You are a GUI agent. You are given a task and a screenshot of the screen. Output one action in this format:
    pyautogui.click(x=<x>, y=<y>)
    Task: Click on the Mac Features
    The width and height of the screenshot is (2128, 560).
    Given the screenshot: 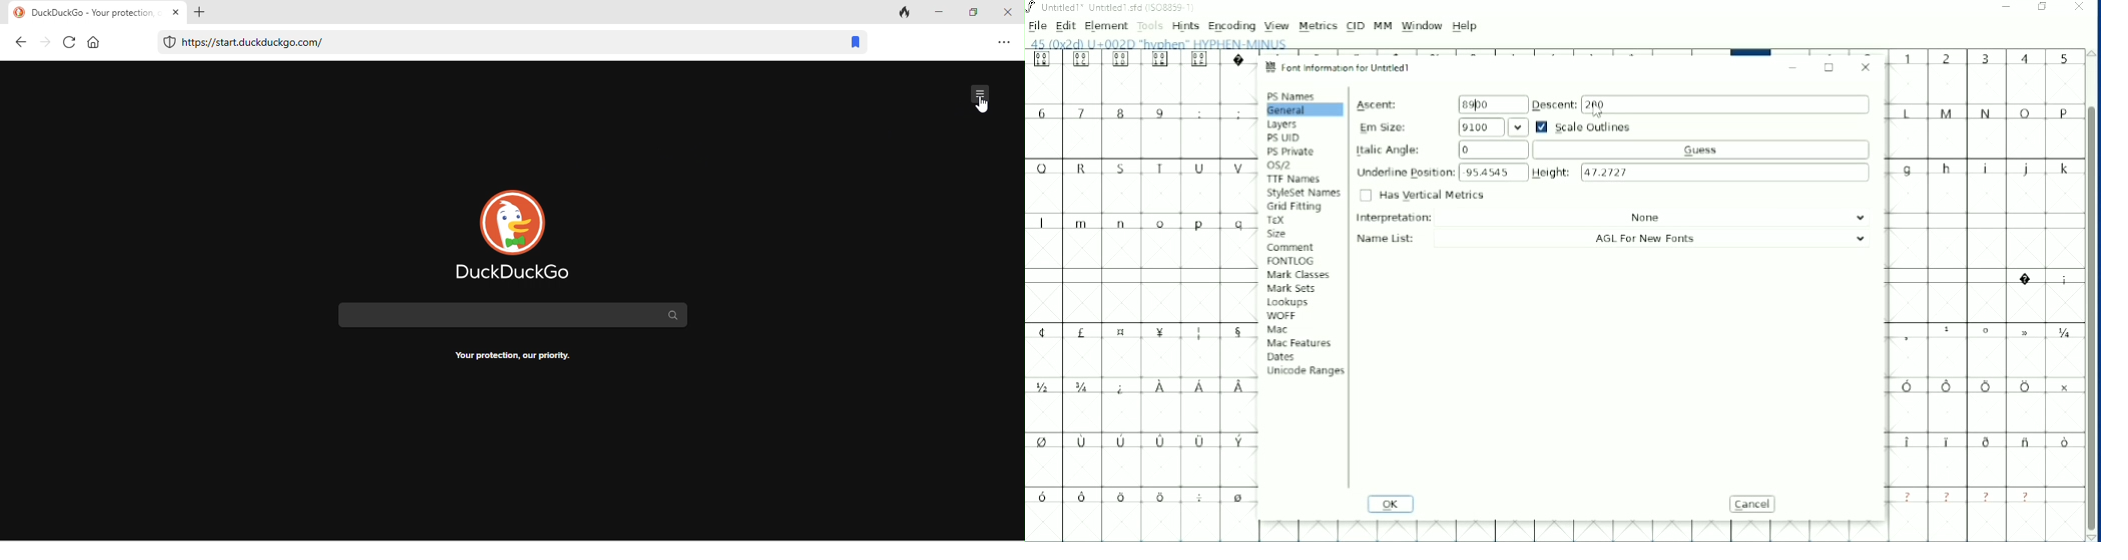 What is the action you would take?
    pyautogui.click(x=1298, y=343)
    